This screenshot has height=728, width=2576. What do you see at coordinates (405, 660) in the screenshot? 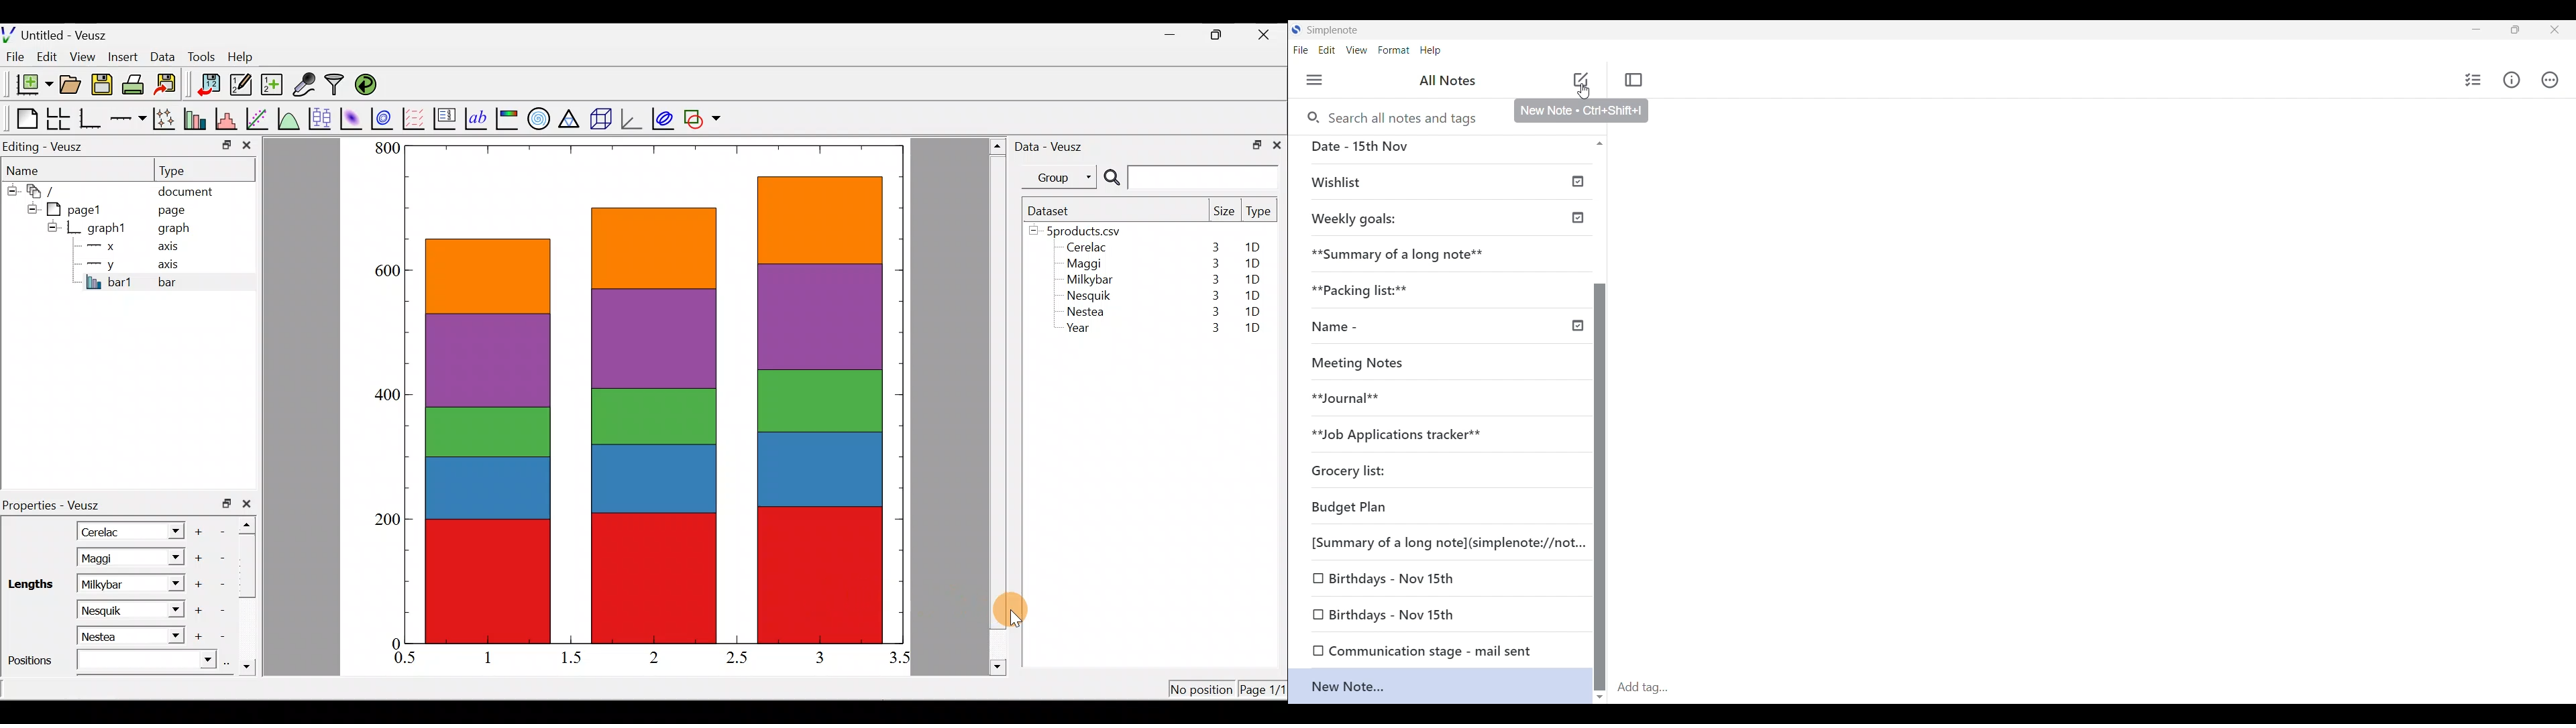
I see `0.5` at bounding box center [405, 660].